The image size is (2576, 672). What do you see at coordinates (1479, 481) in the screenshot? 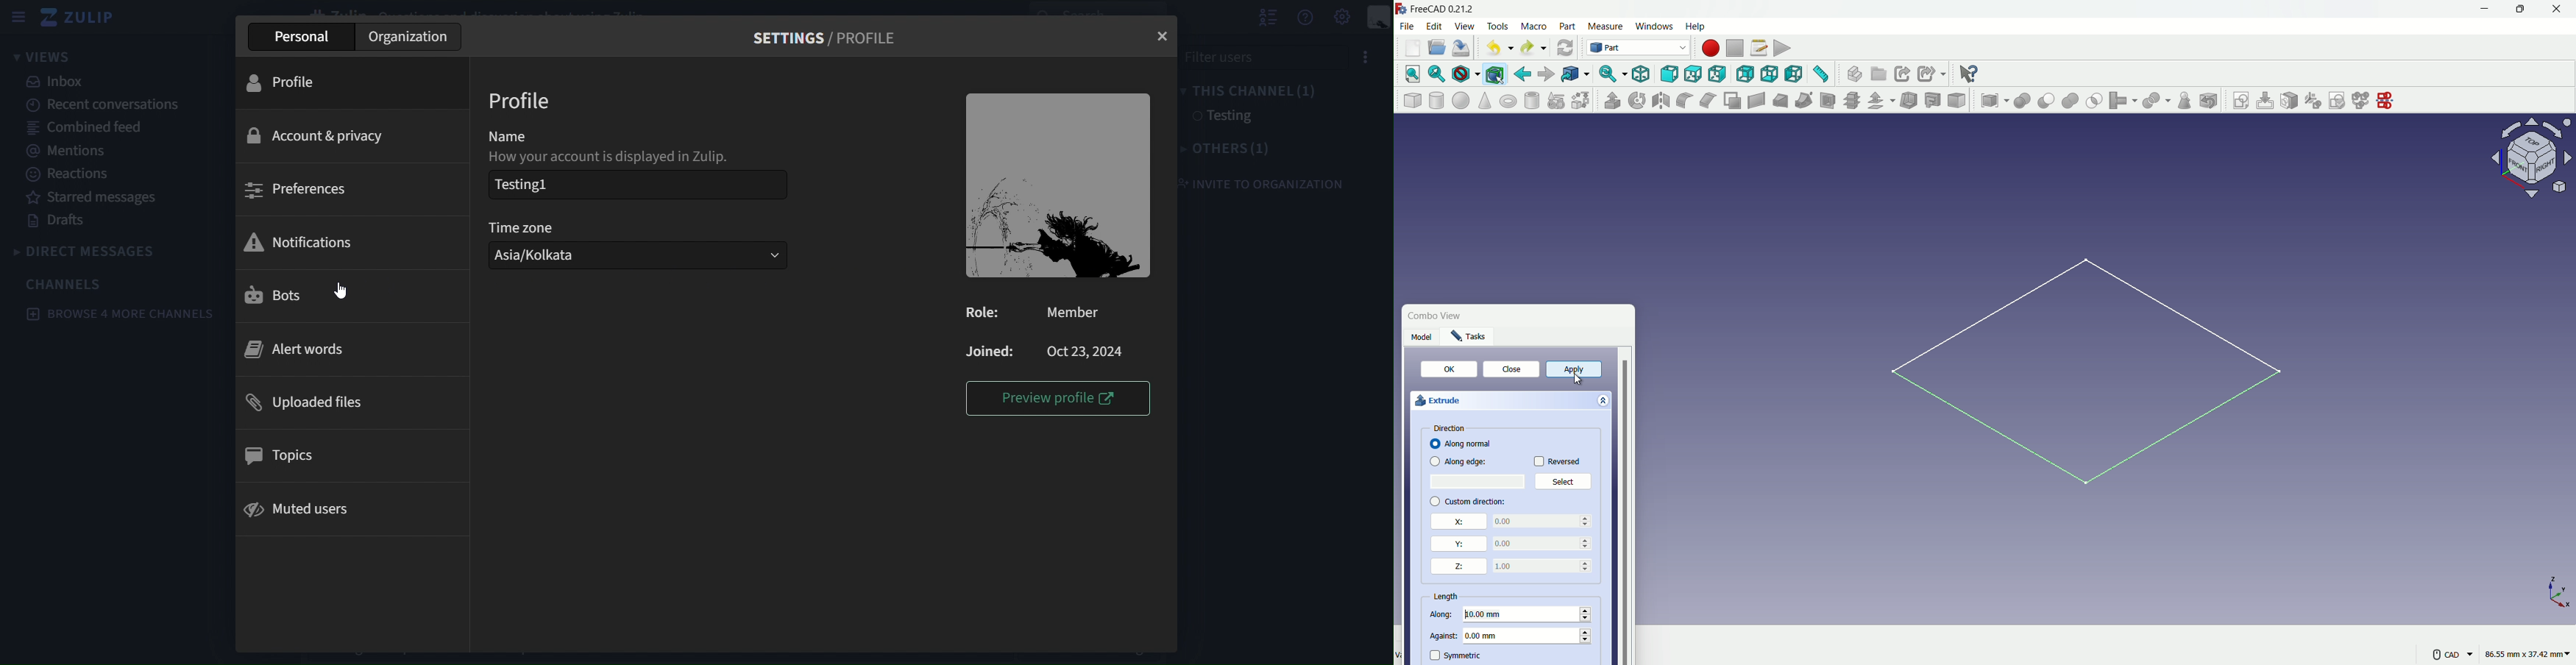
I see `select place` at bounding box center [1479, 481].